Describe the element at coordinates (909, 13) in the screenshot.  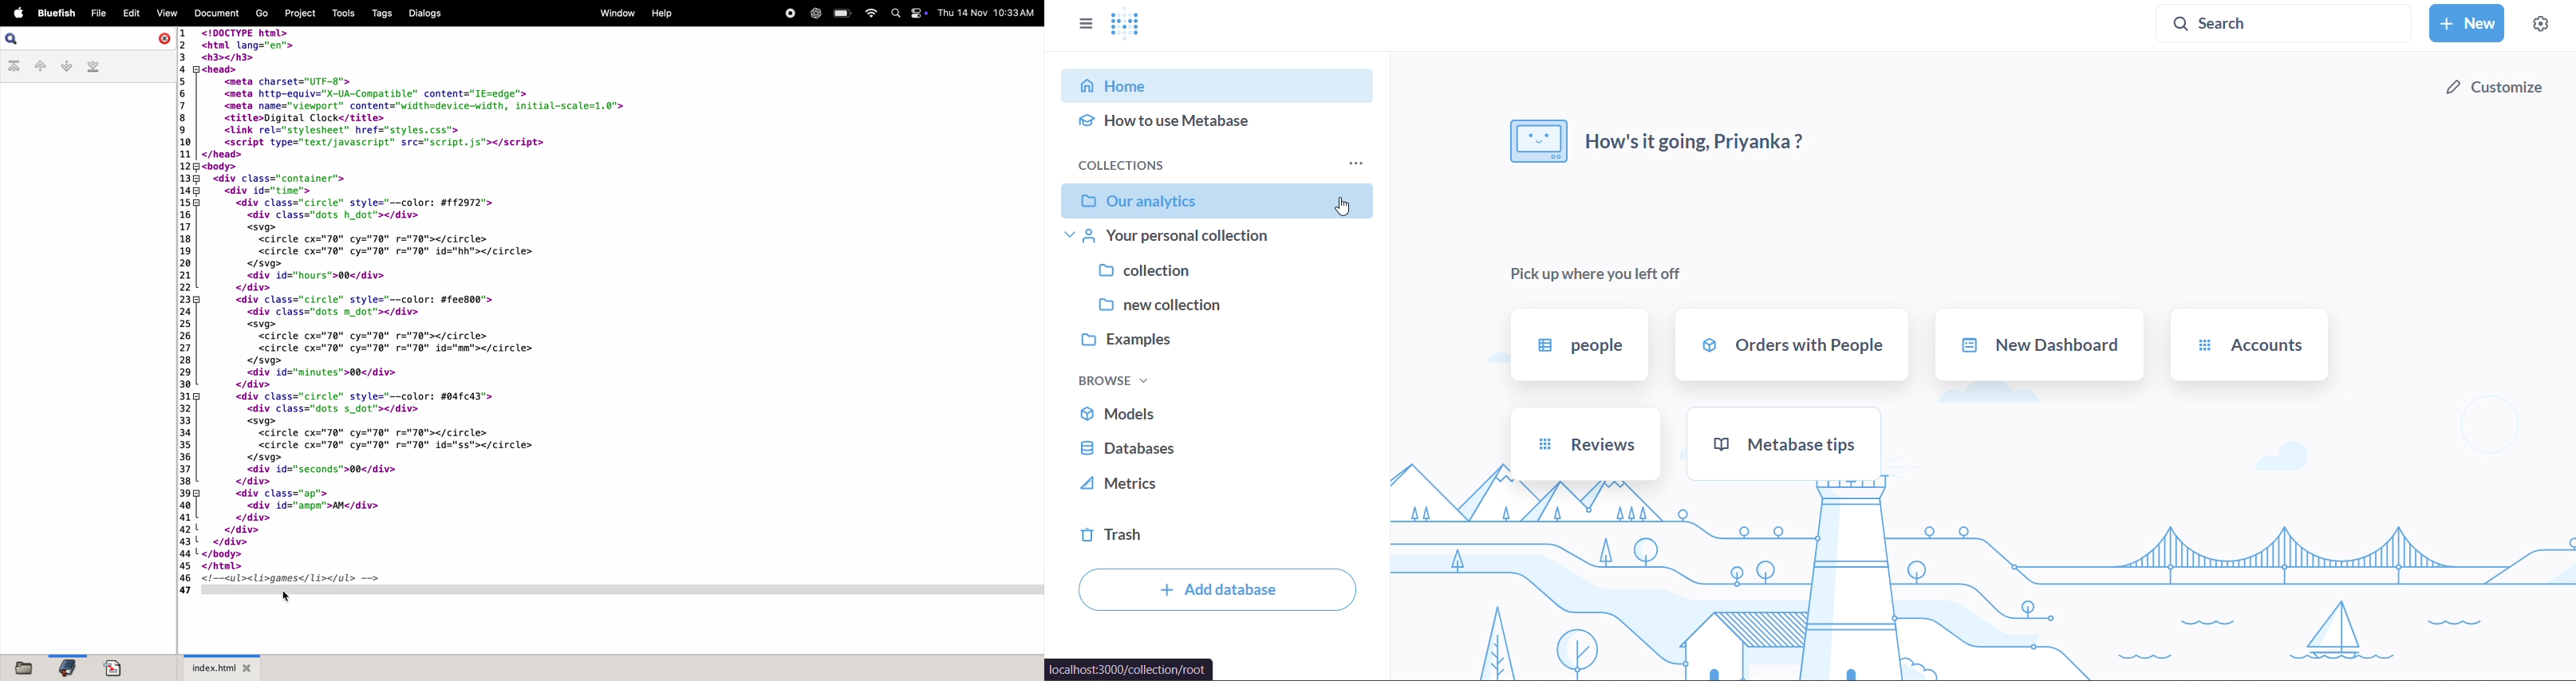
I see `apple widgets` at that location.